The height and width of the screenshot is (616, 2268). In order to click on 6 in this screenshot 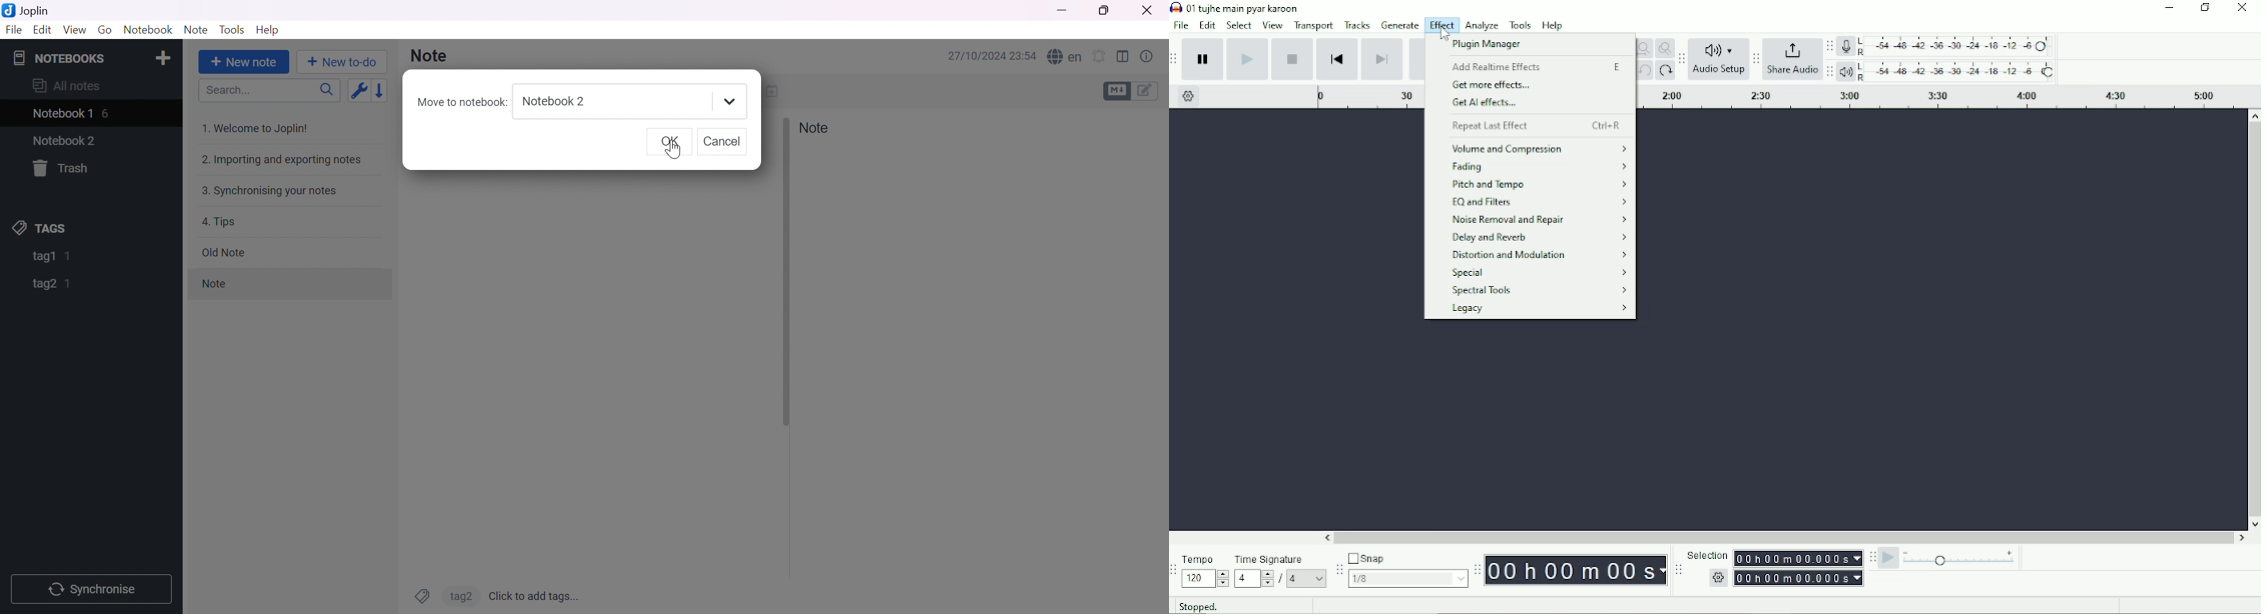, I will do `click(108, 113)`.